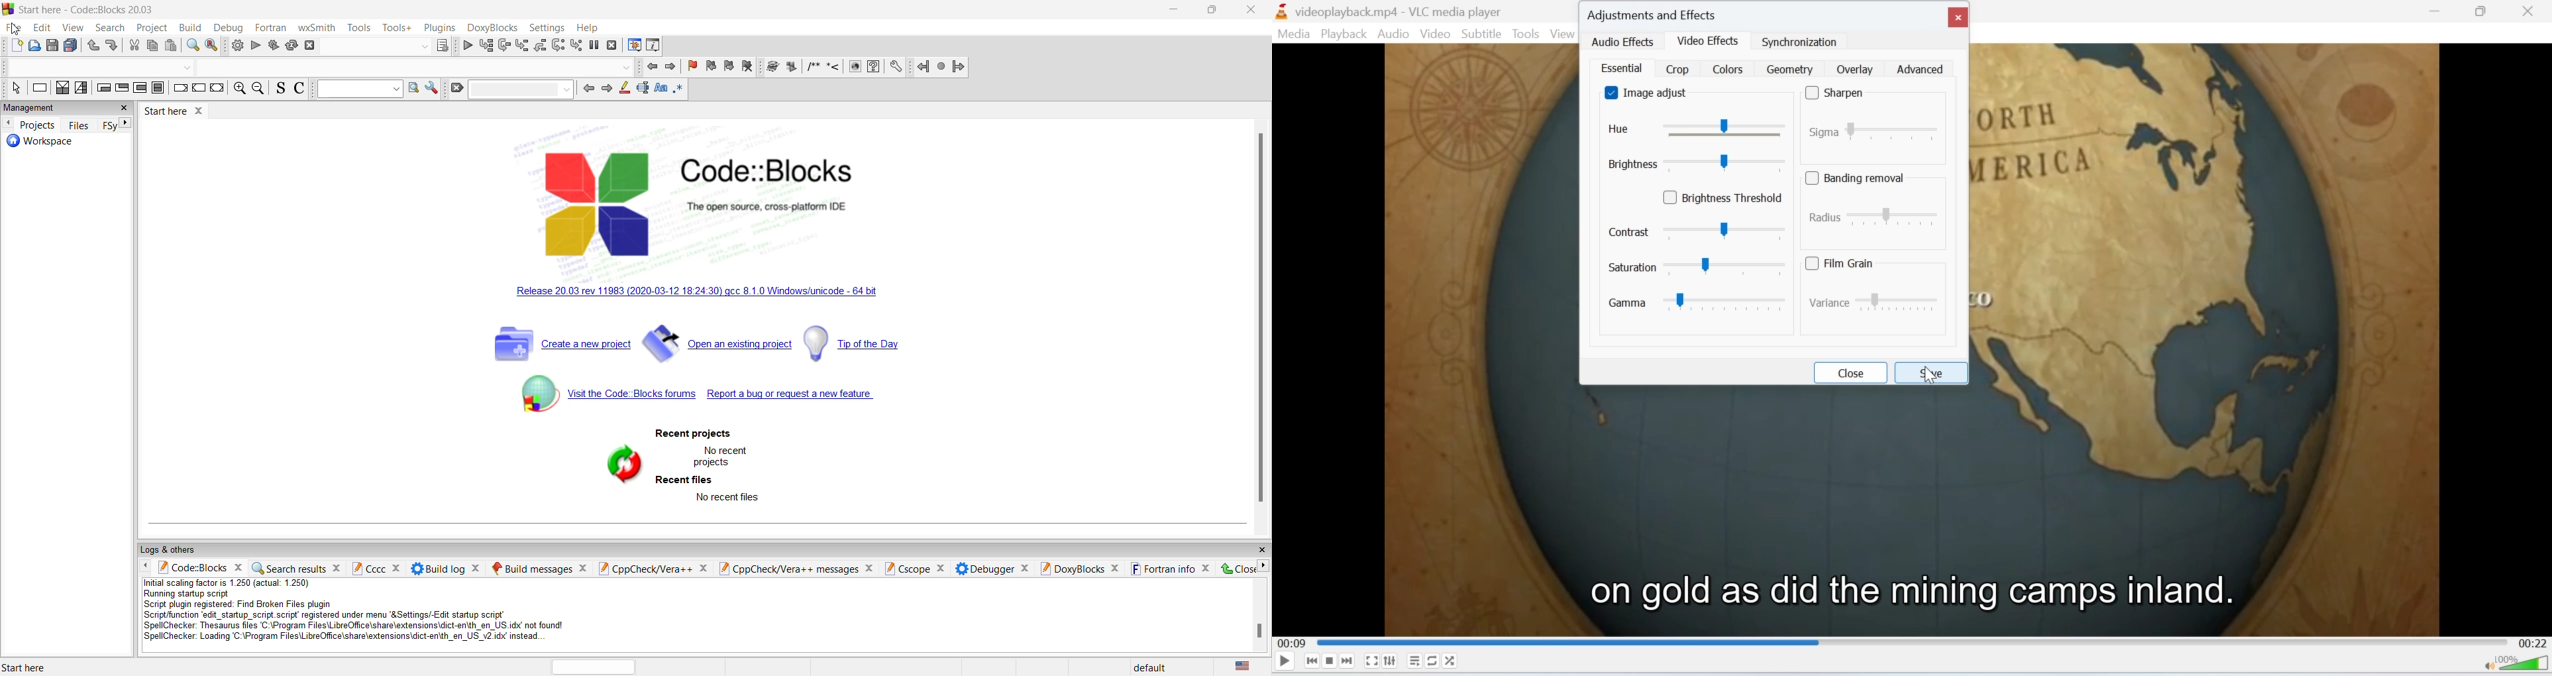 This screenshot has height=700, width=2576. I want to click on clear bookmarks, so click(747, 66).